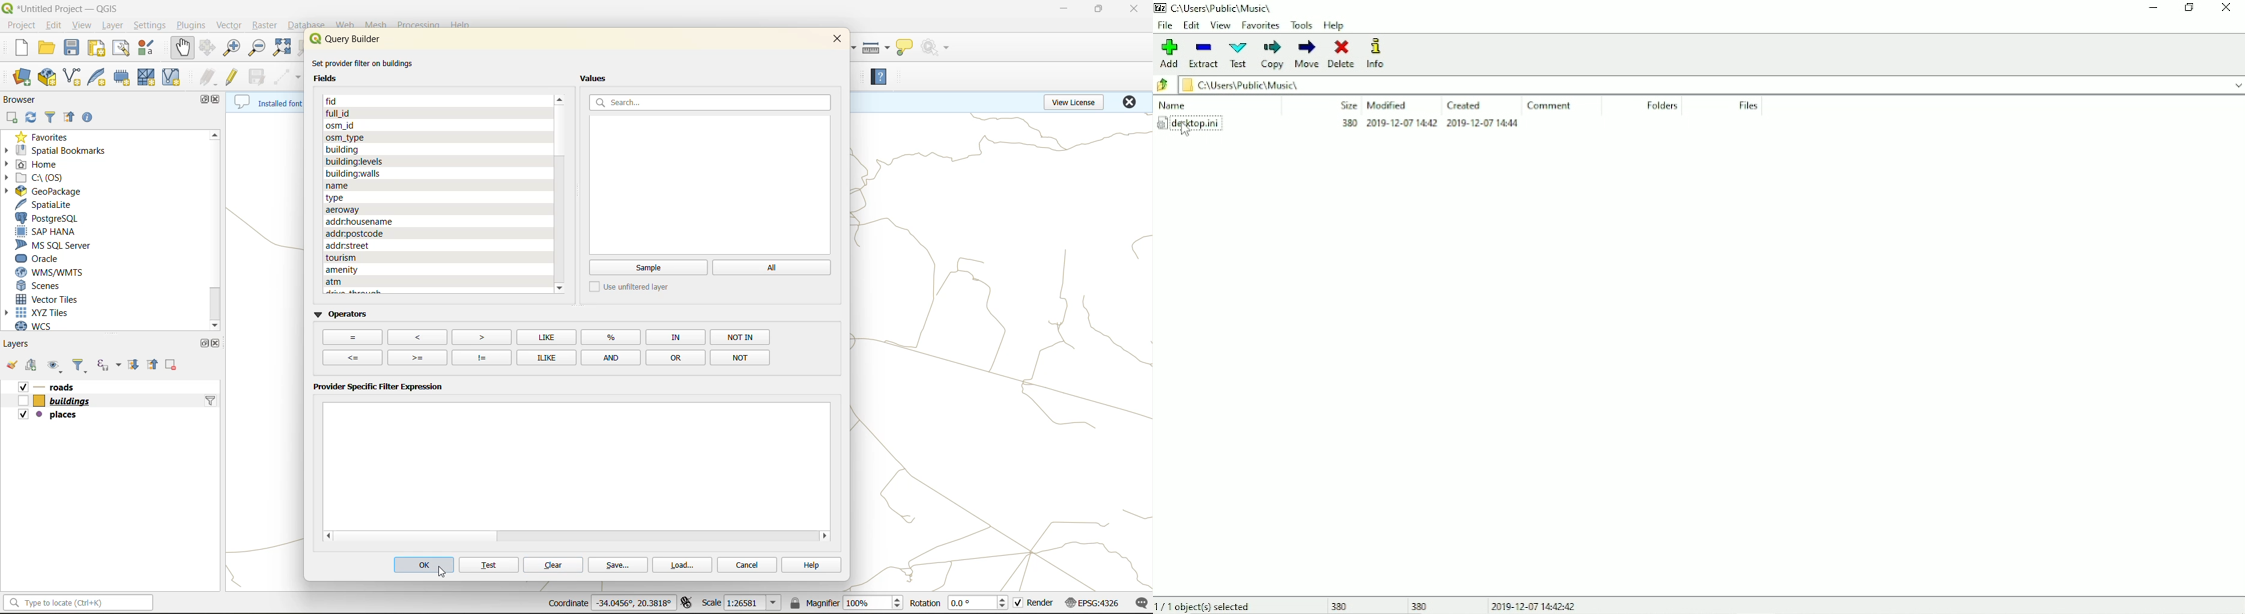  Describe the element at coordinates (123, 78) in the screenshot. I see `temporary scratch layer` at that location.